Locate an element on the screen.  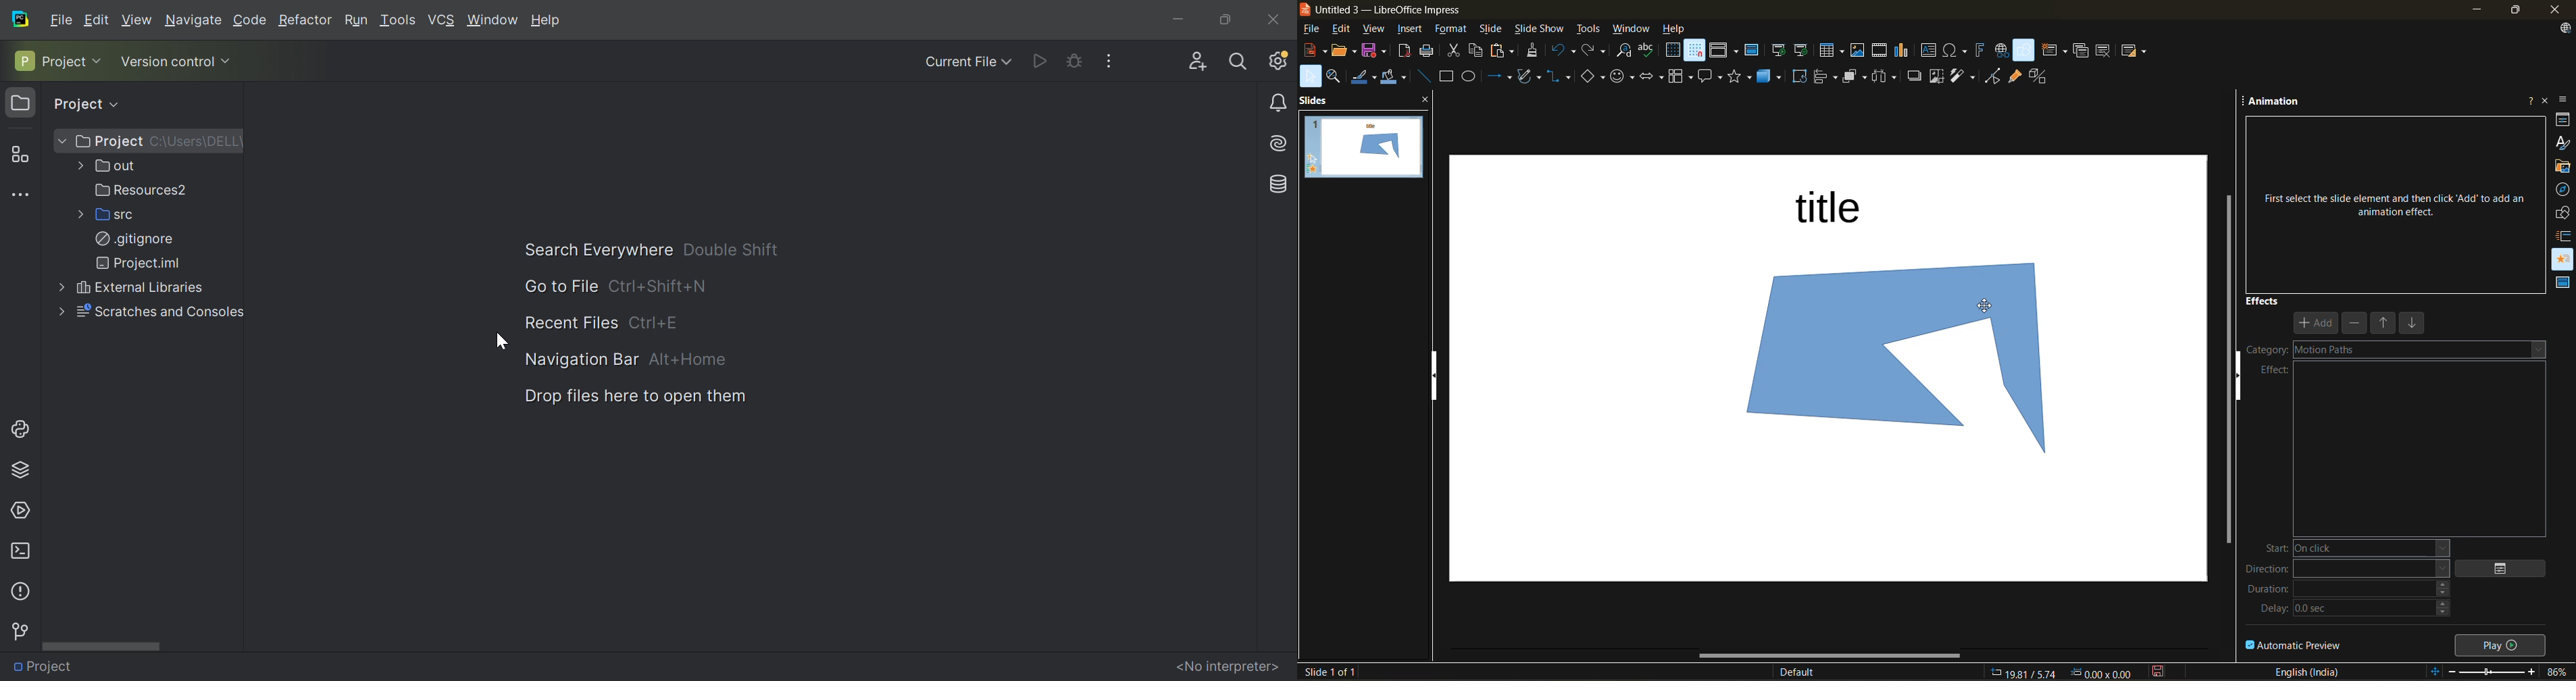
untitled 3 - LibreOffice Impress is located at coordinates (1402, 8).